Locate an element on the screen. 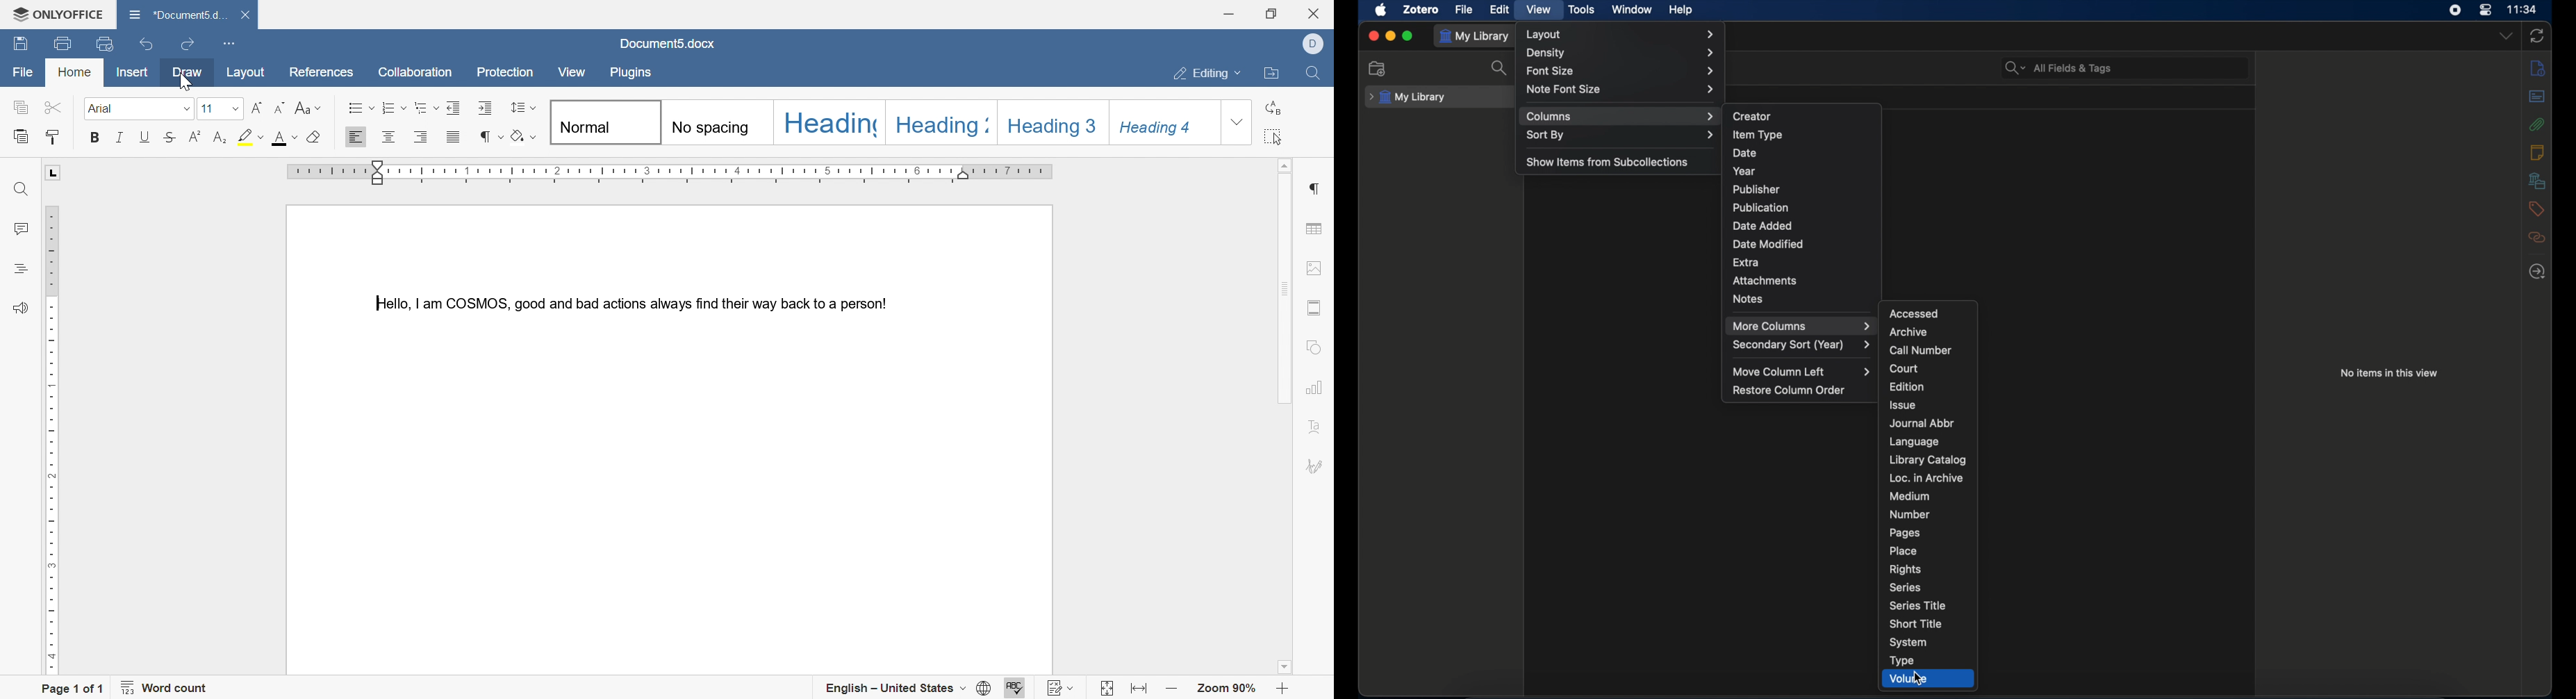  loc. in archive is located at coordinates (1925, 478).